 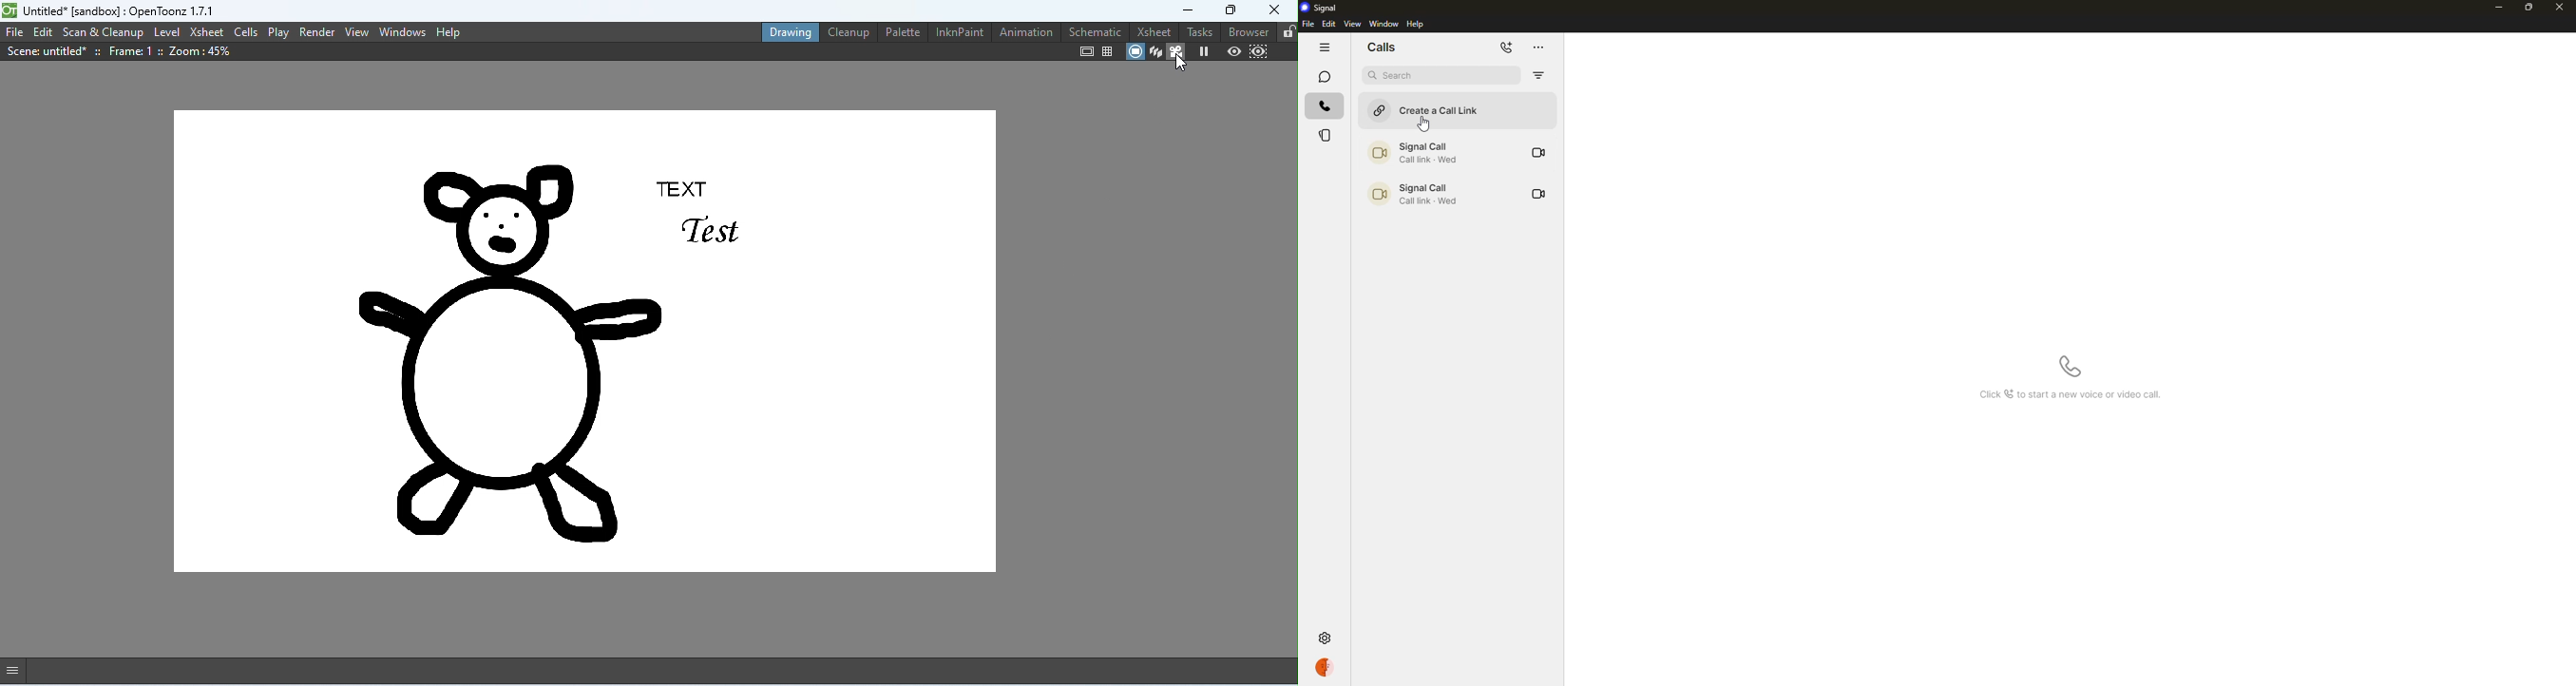 I want to click on Xsheet, so click(x=206, y=32).